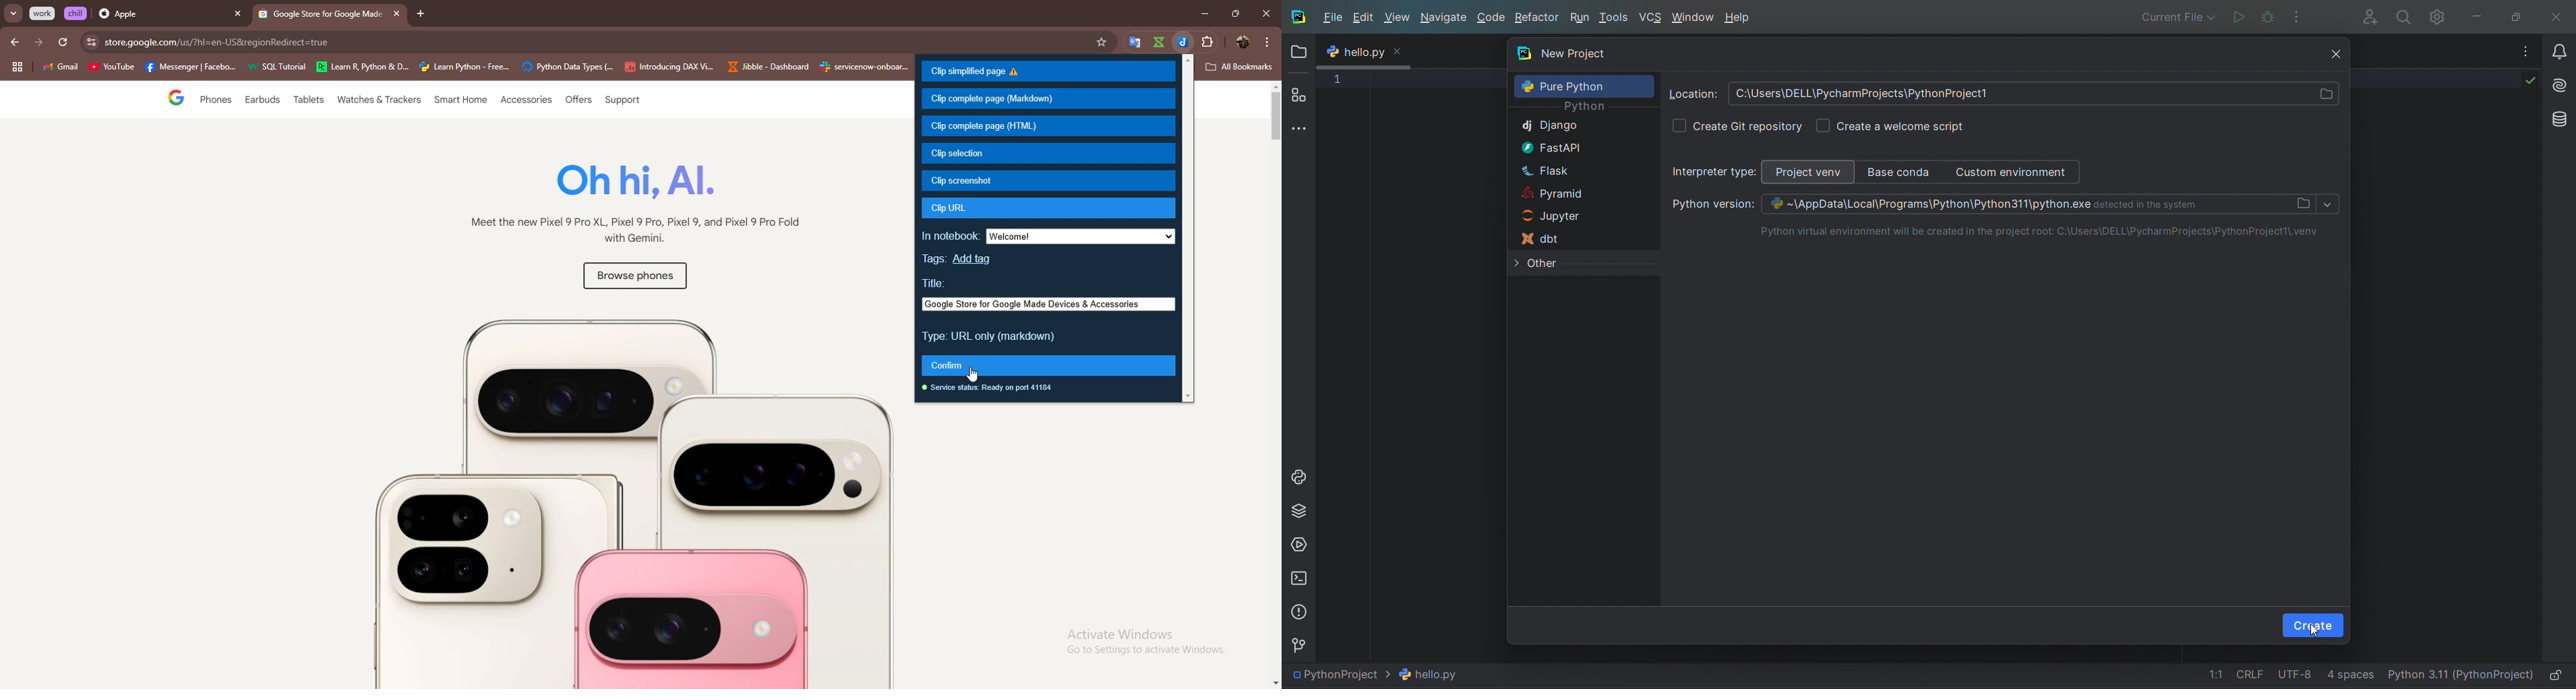 The height and width of the screenshot is (700, 2576). What do you see at coordinates (1240, 43) in the screenshot?
I see `profile` at bounding box center [1240, 43].